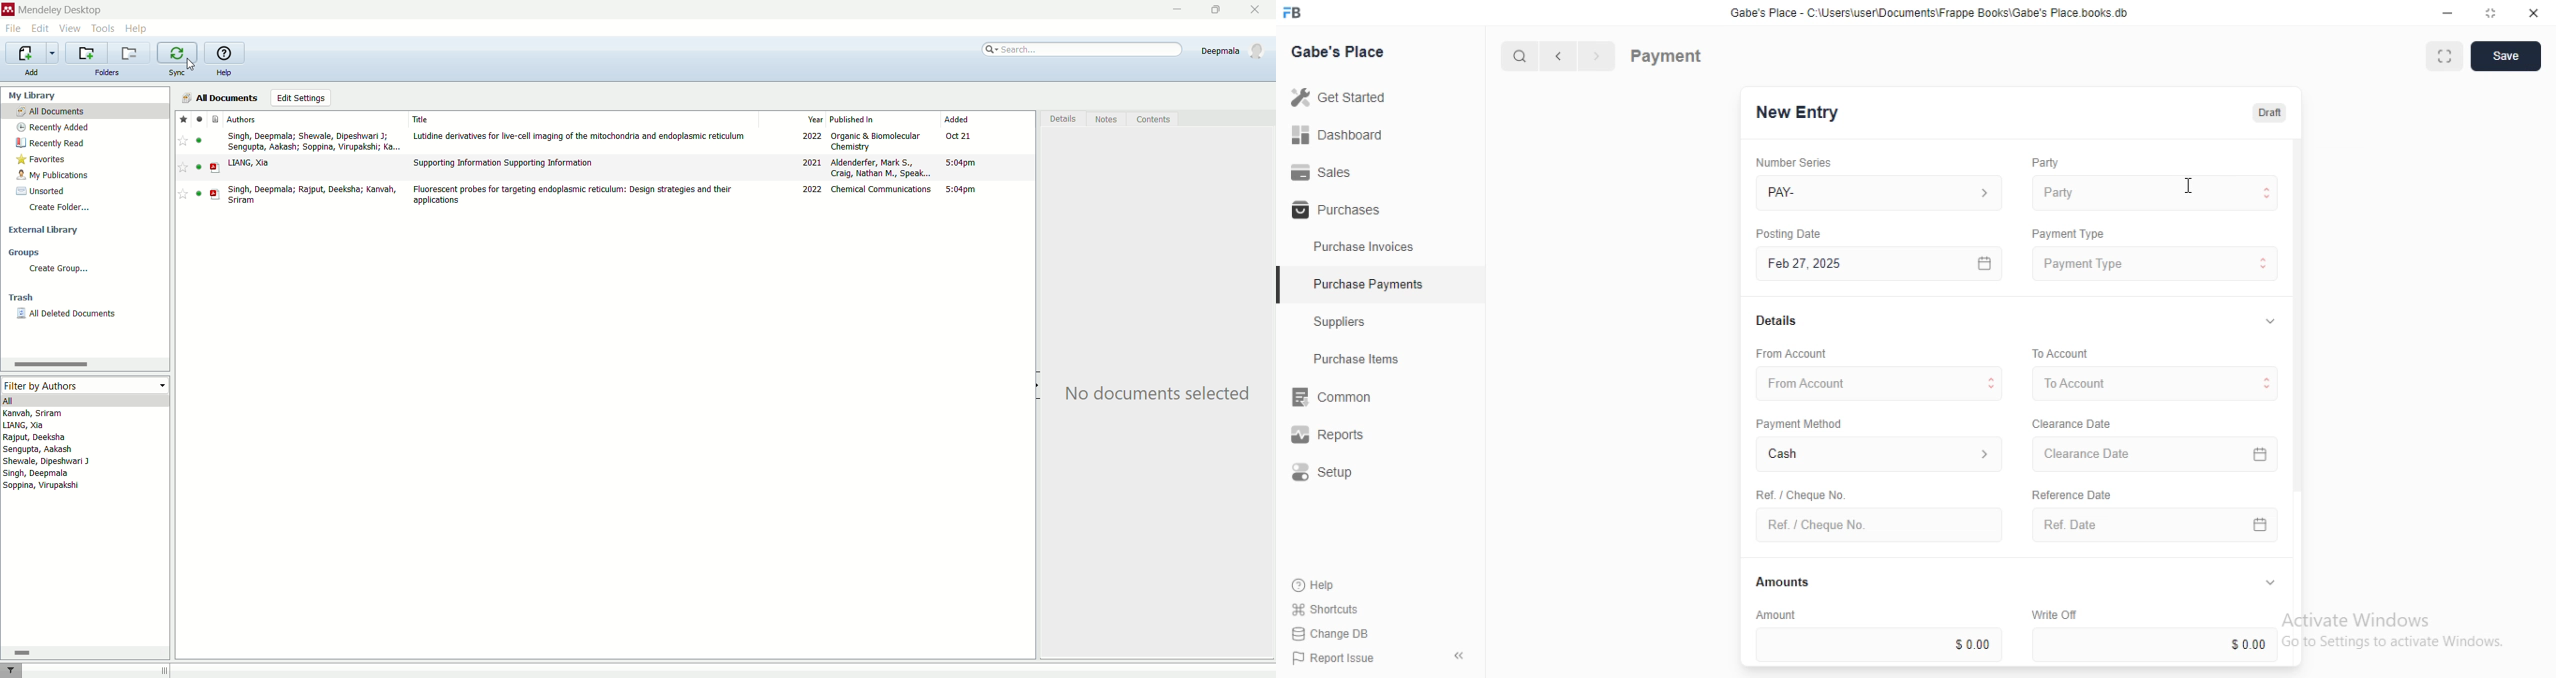 This screenshot has height=700, width=2576. I want to click on Ret. / Cheque No., so click(1798, 493).